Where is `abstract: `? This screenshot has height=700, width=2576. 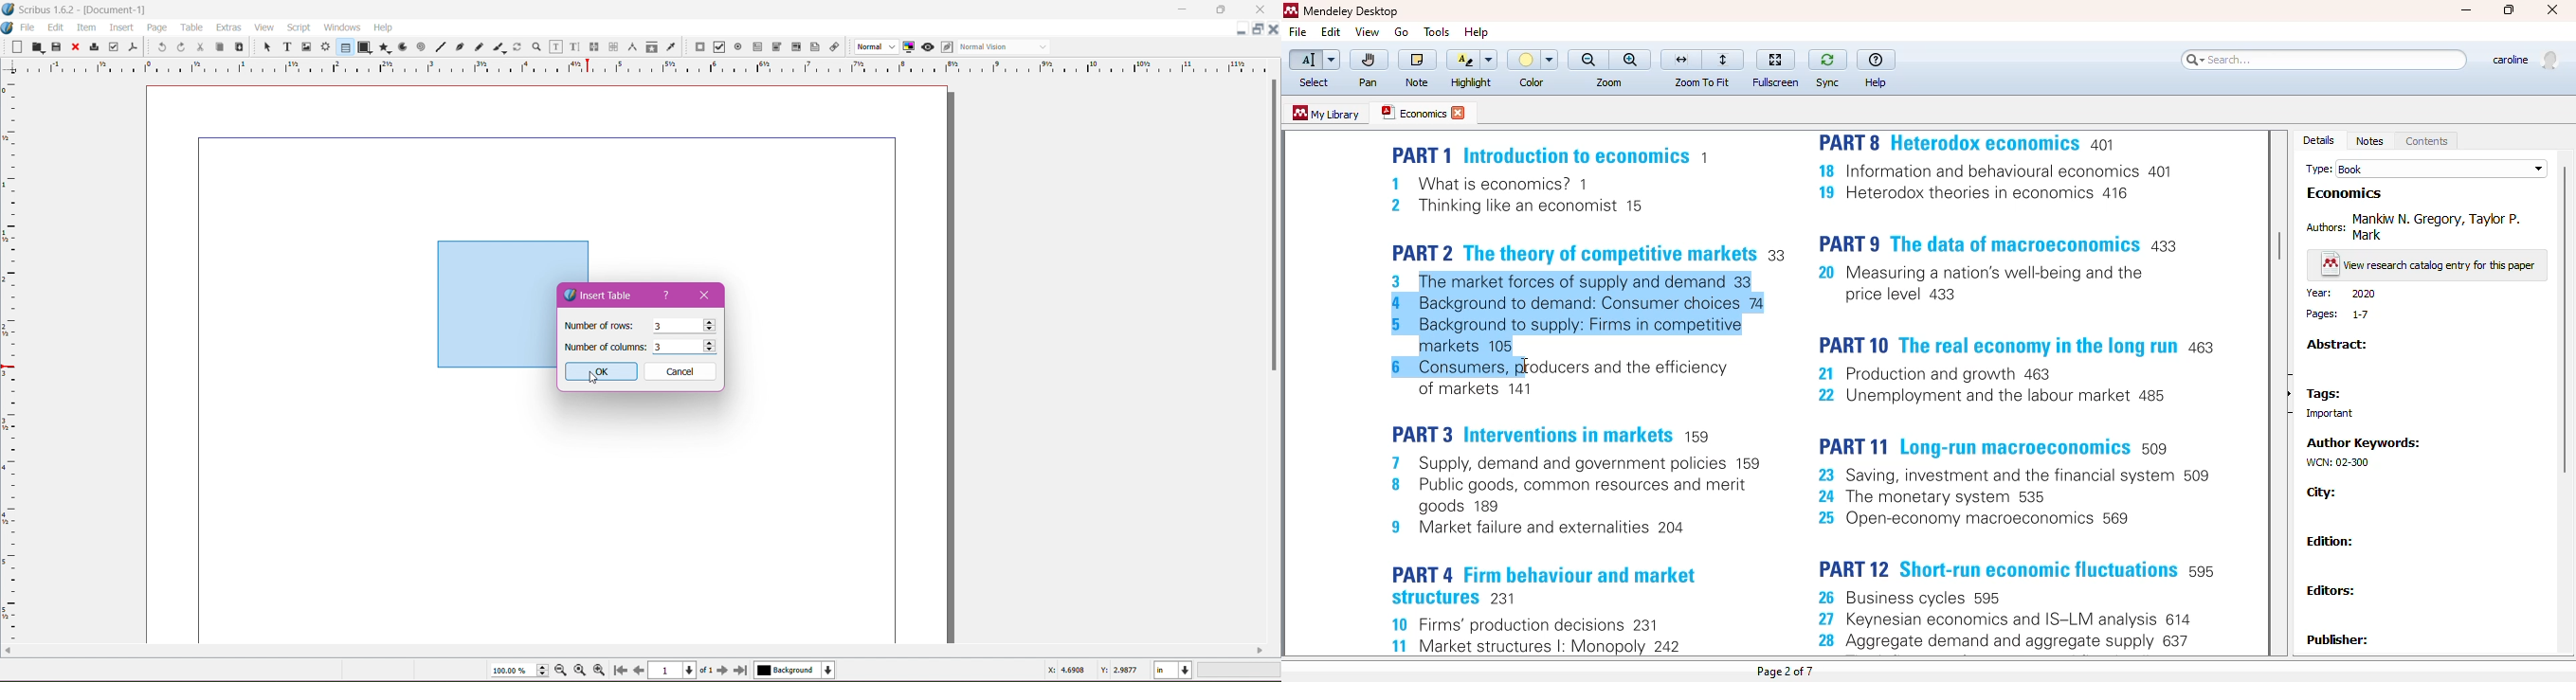
abstract:  is located at coordinates (2336, 345).